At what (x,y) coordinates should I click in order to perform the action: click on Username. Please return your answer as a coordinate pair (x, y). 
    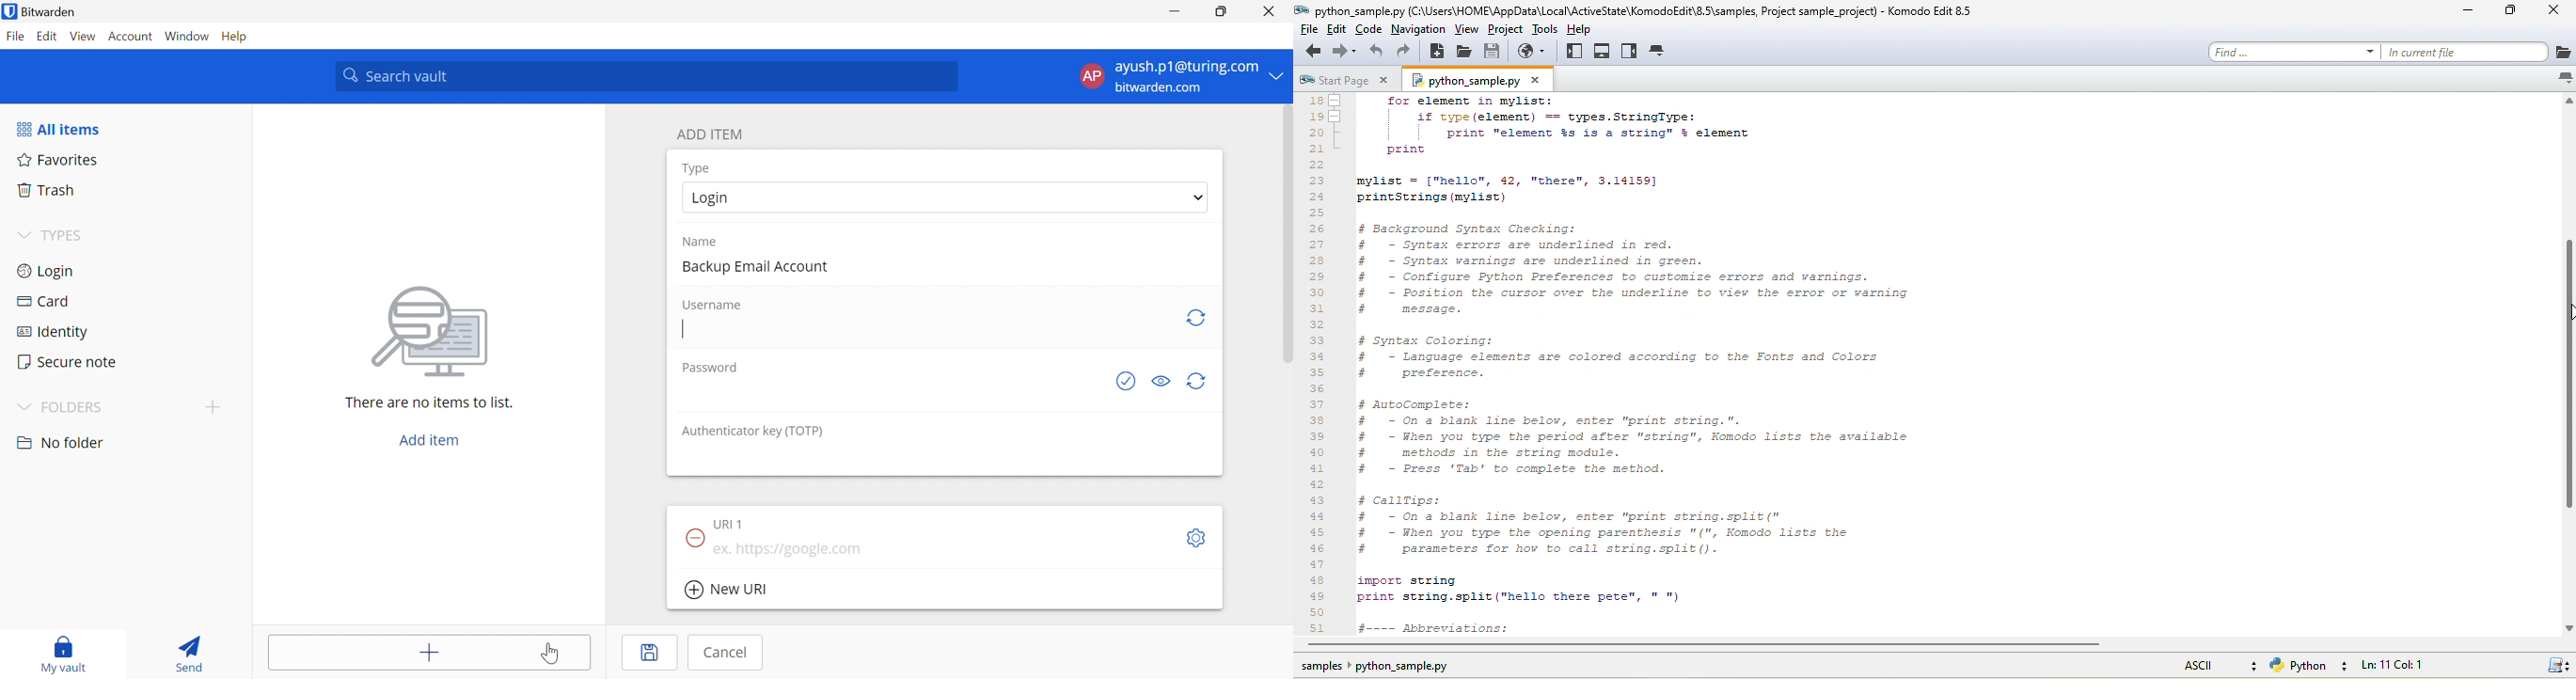
    Looking at the image, I should click on (713, 304).